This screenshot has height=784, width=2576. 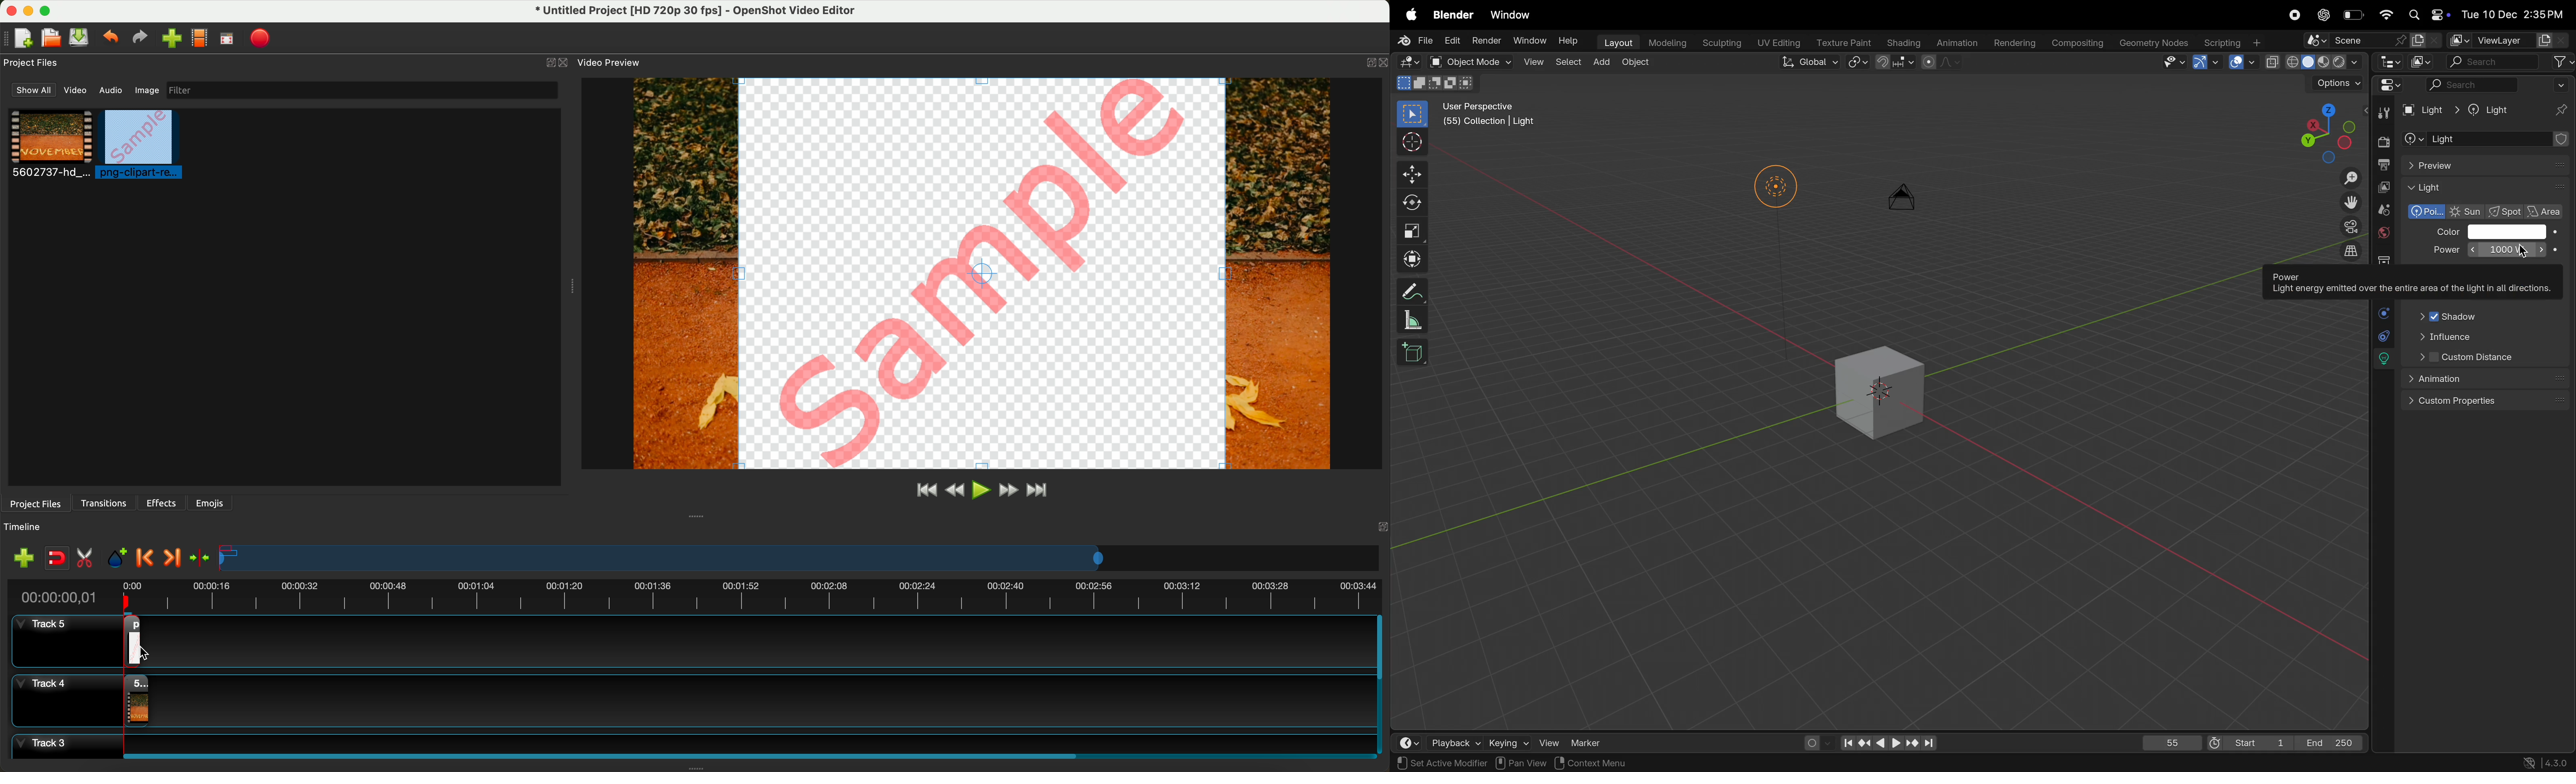 I want to click on polarized, so click(x=2426, y=212).